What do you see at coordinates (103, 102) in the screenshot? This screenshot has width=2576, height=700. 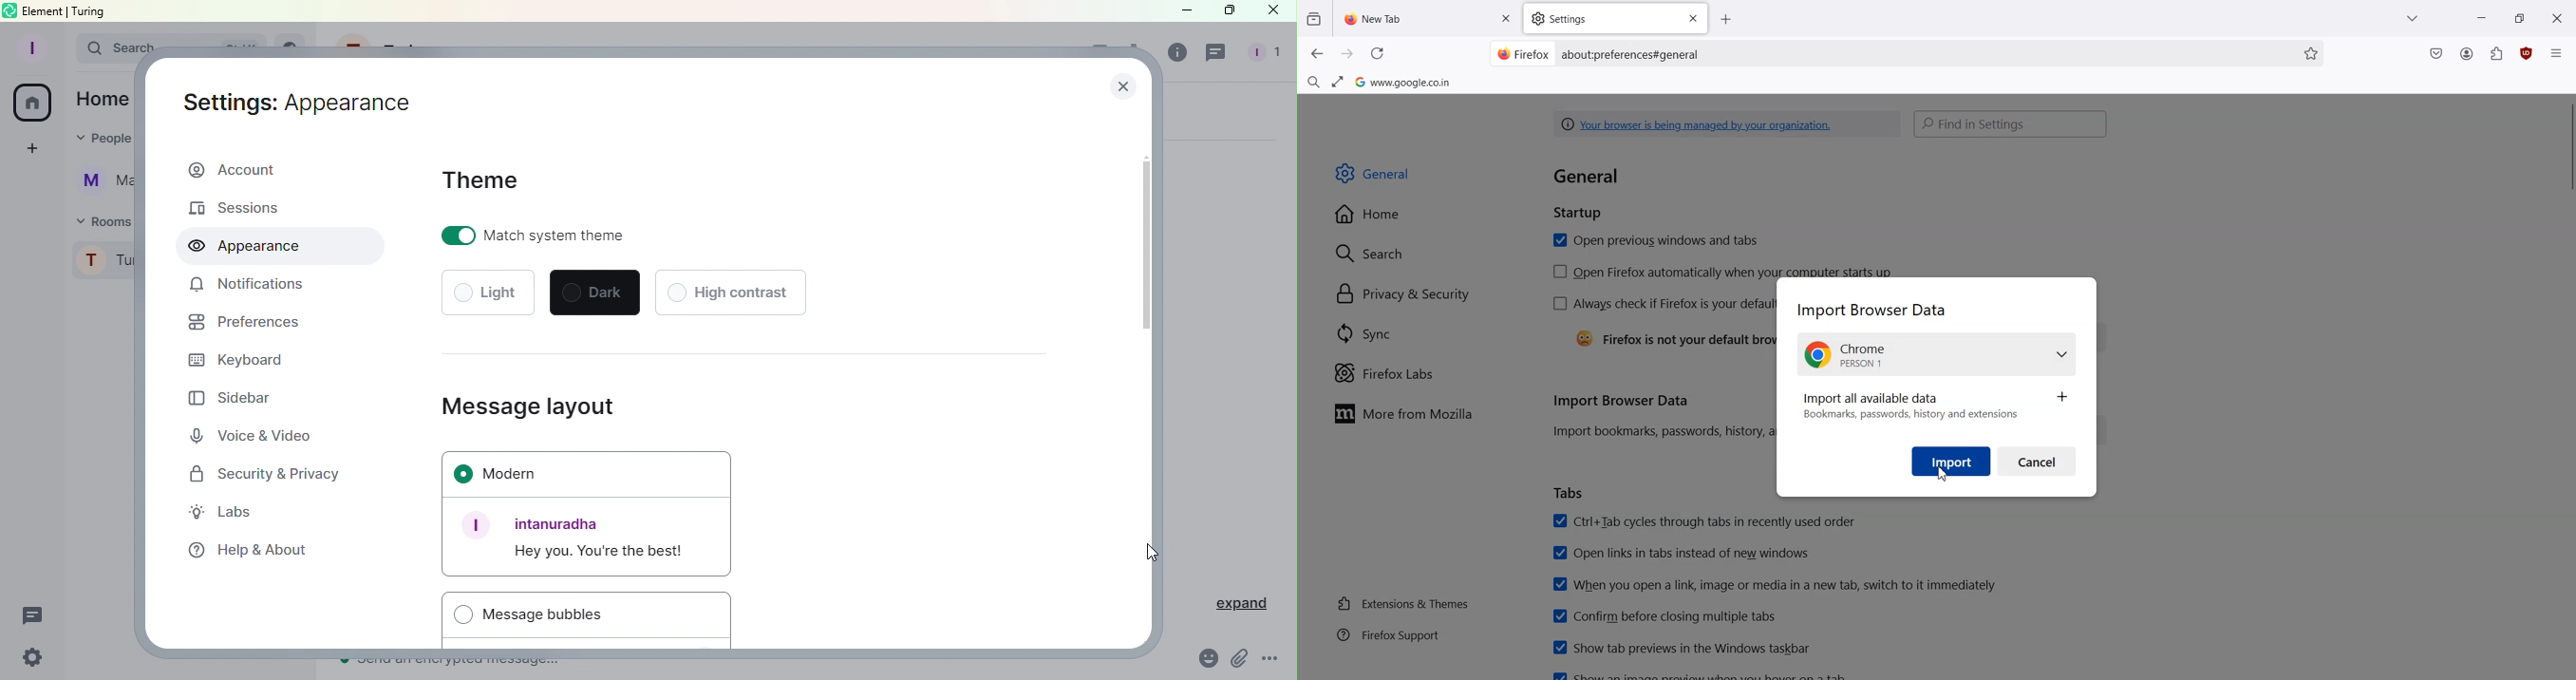 I see `Home` at bounding box center [103, 102].